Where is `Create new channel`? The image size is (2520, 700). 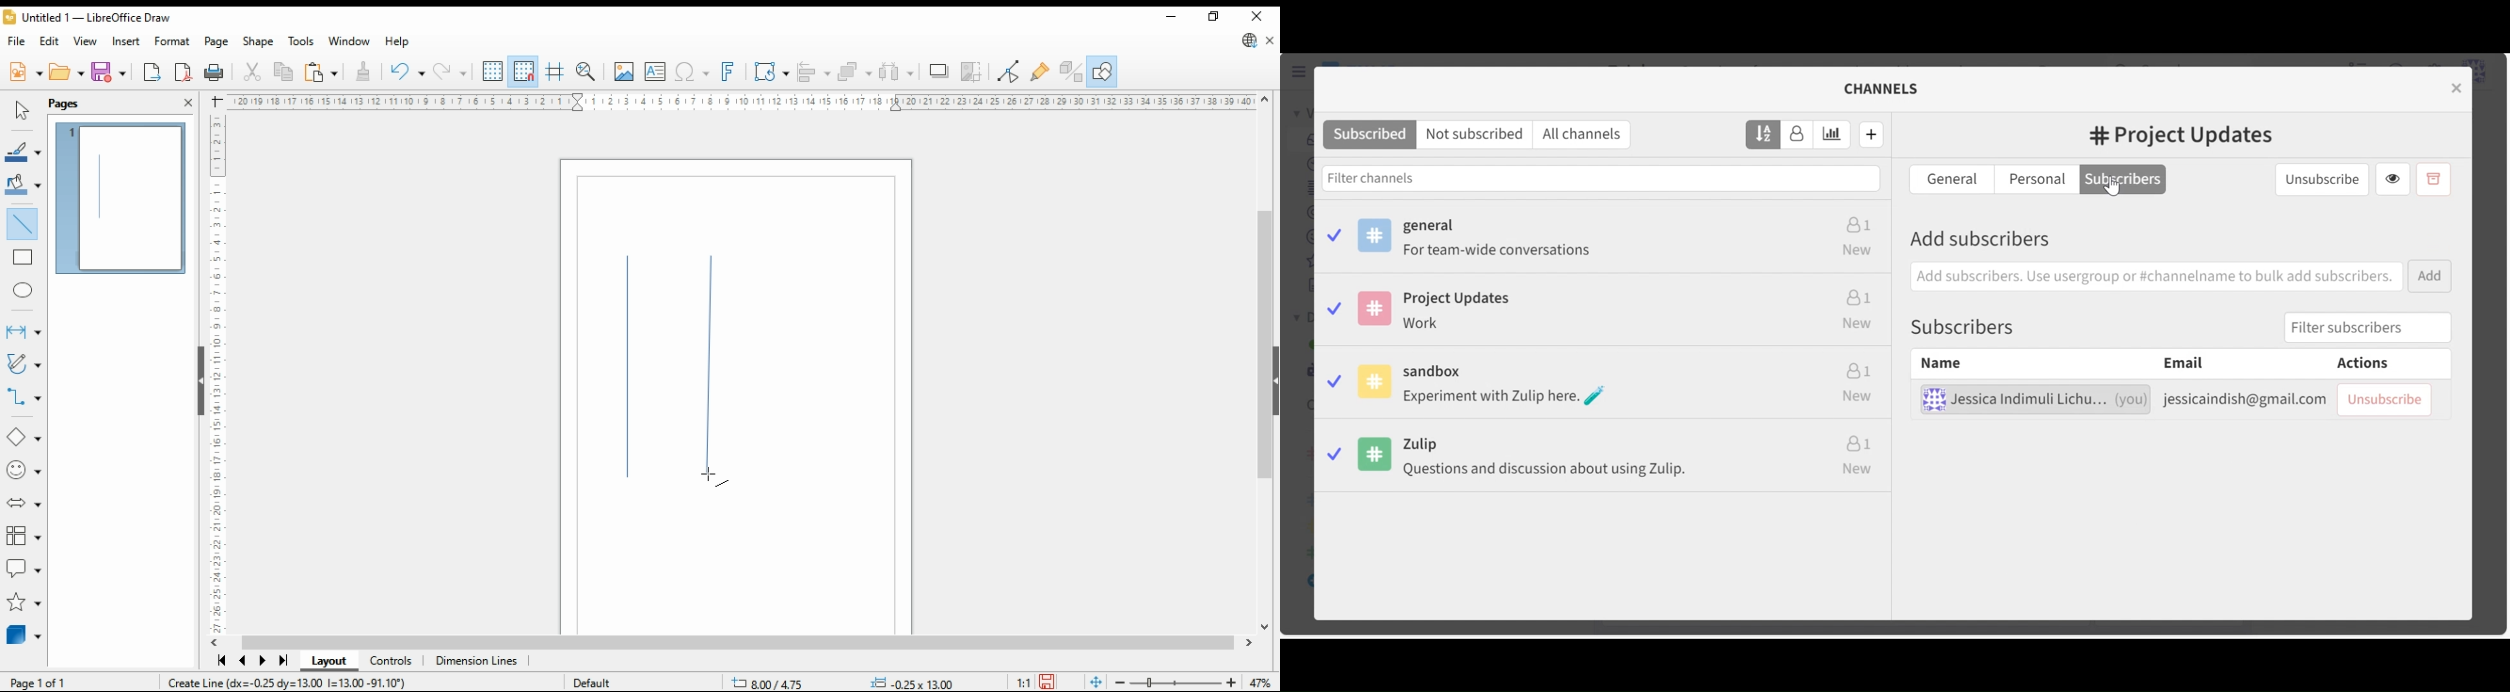
Create new channel is located at coordinates (1871, 135).